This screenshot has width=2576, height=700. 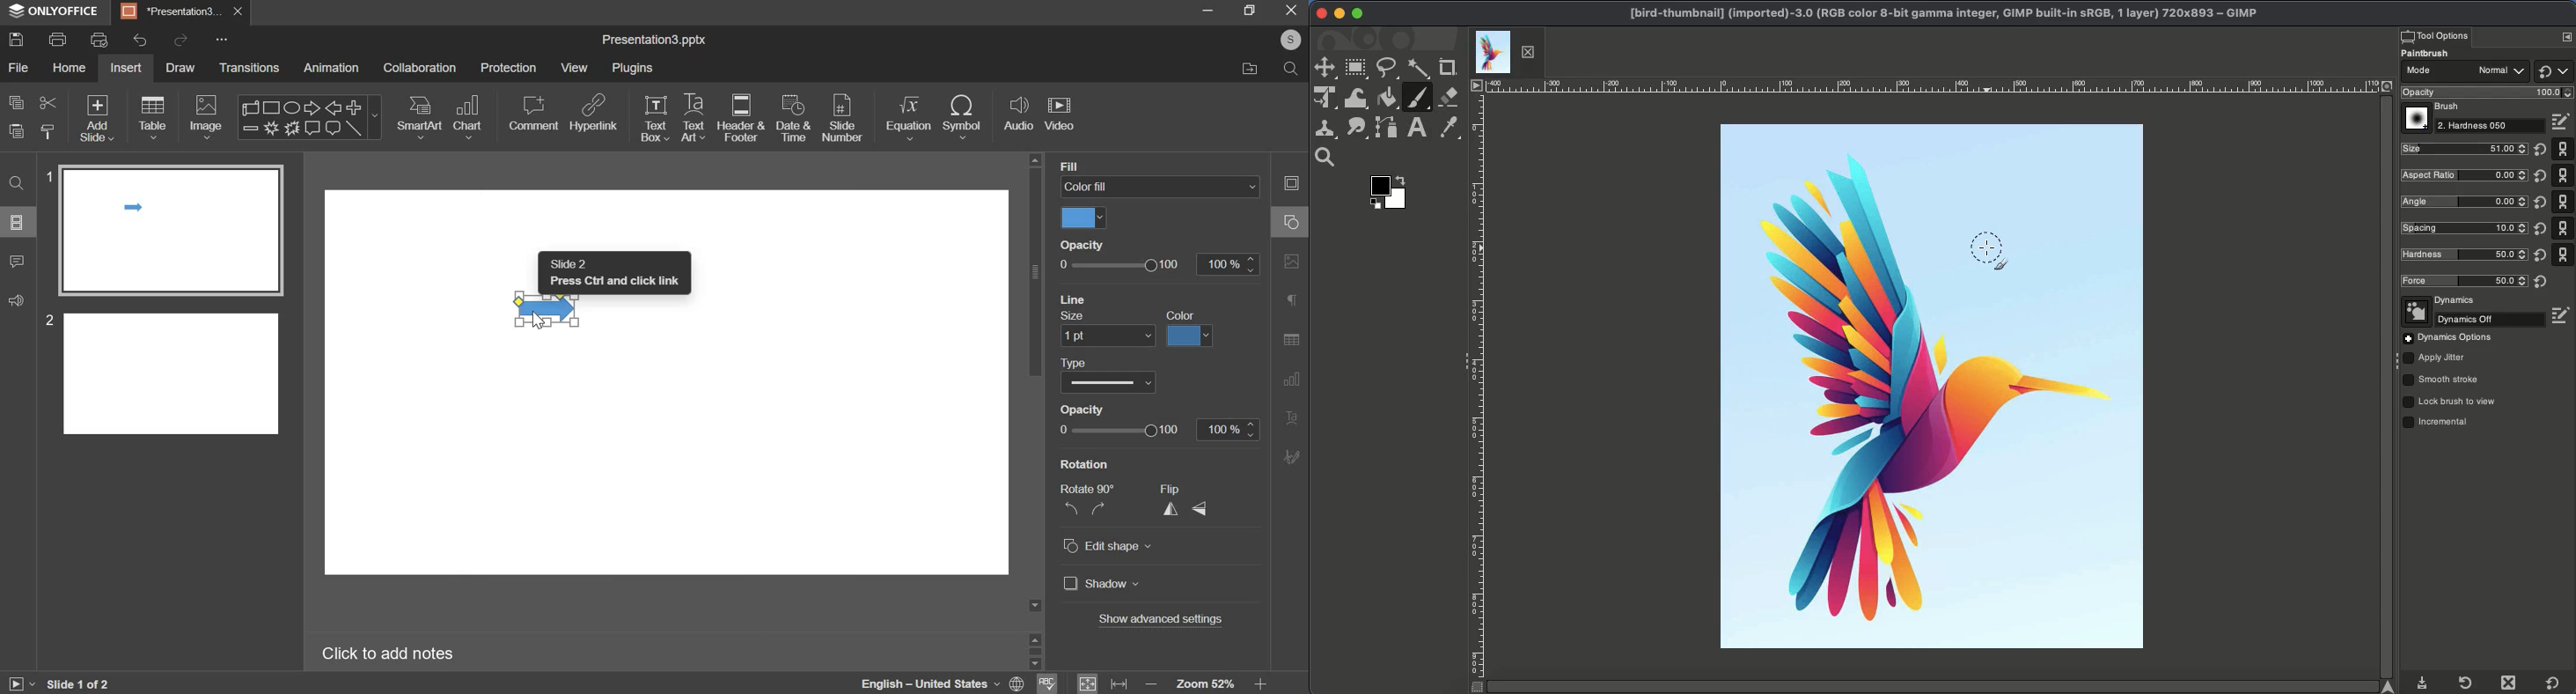 I want to click on flip horizontally, so click(x=1171, y=509).